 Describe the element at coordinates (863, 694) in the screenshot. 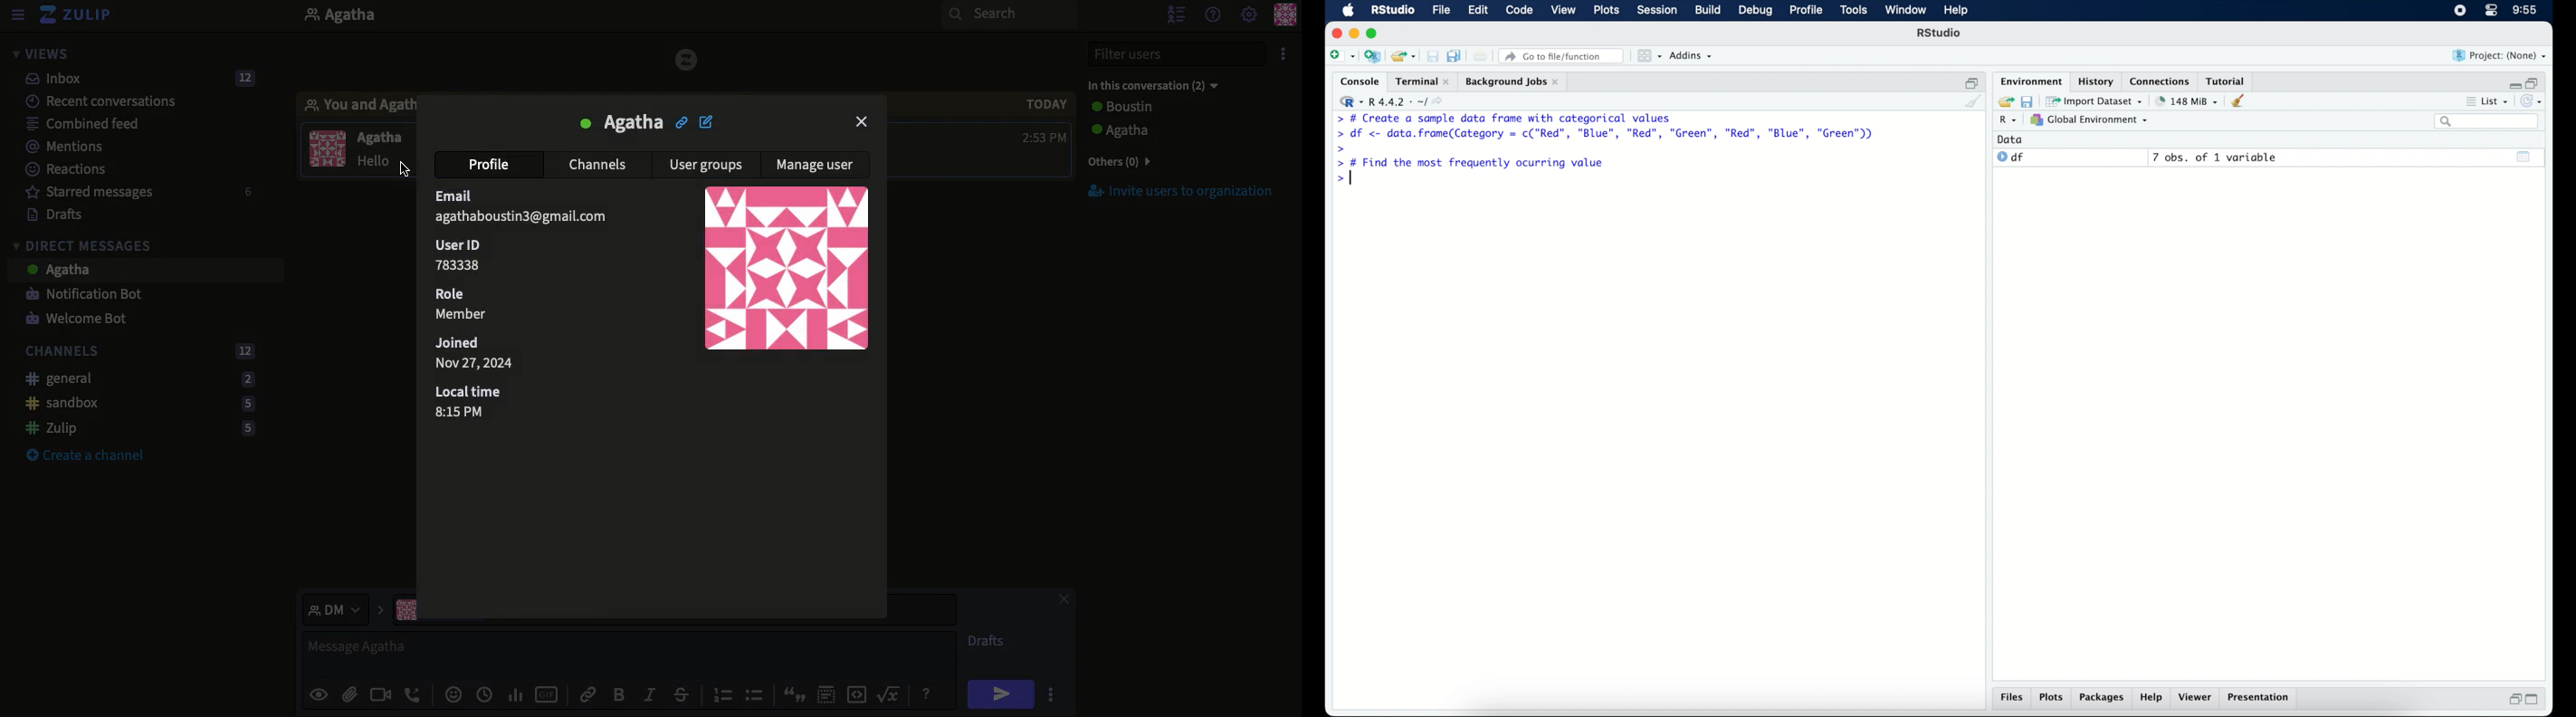

I see `Embed code` at that location.